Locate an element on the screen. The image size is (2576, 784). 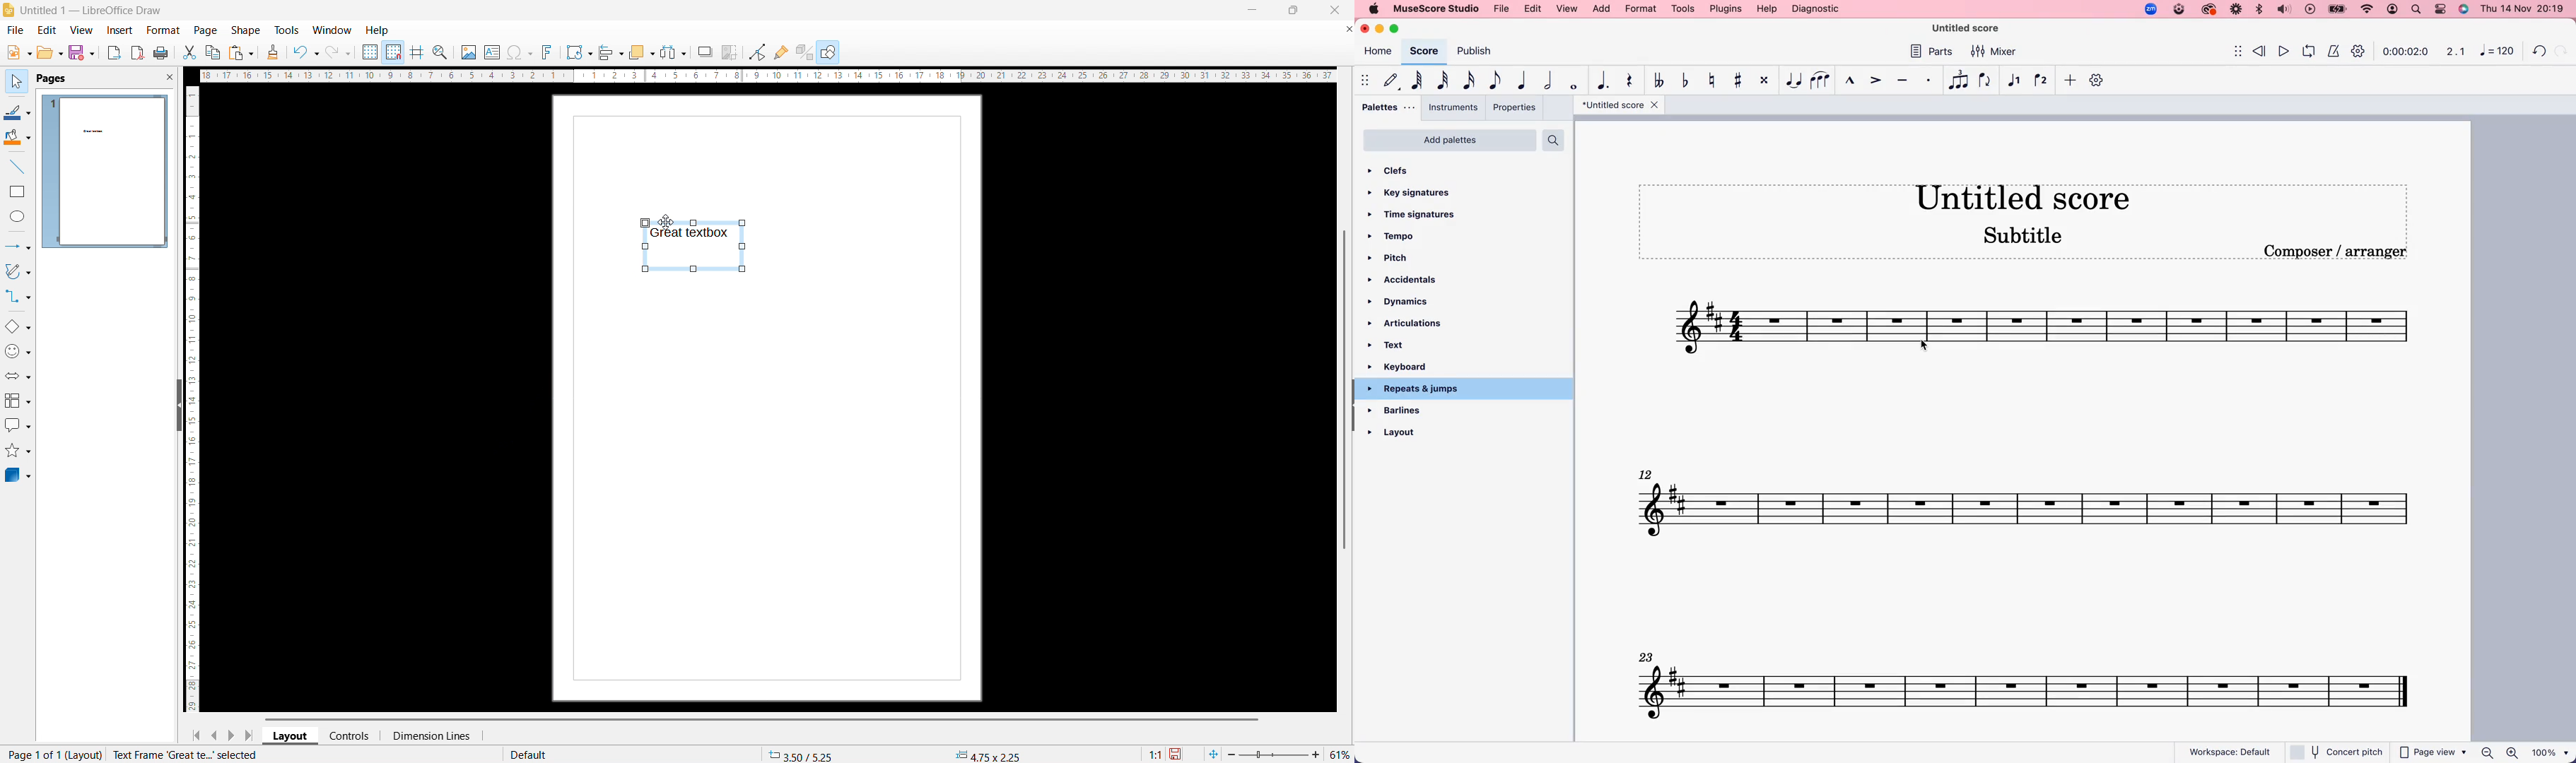
Scaling factor  is located at coordinates (1156, 753).